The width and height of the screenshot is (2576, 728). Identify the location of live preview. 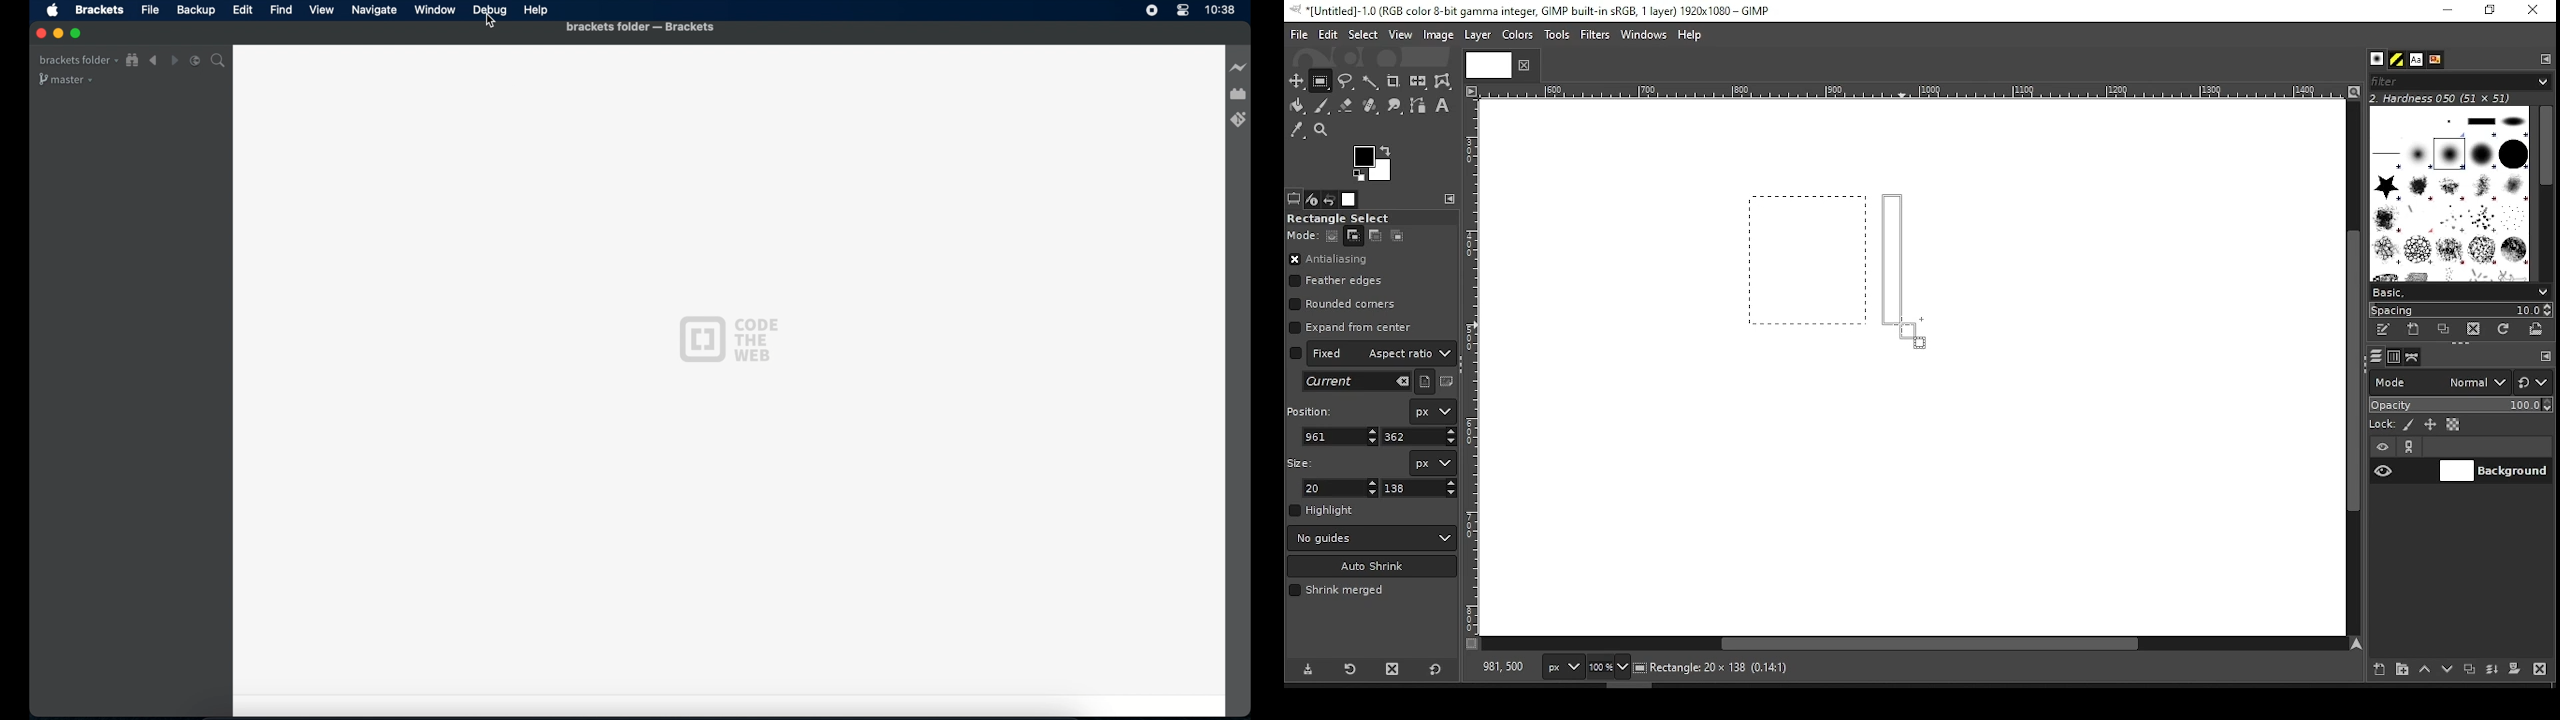
(1239, 67).